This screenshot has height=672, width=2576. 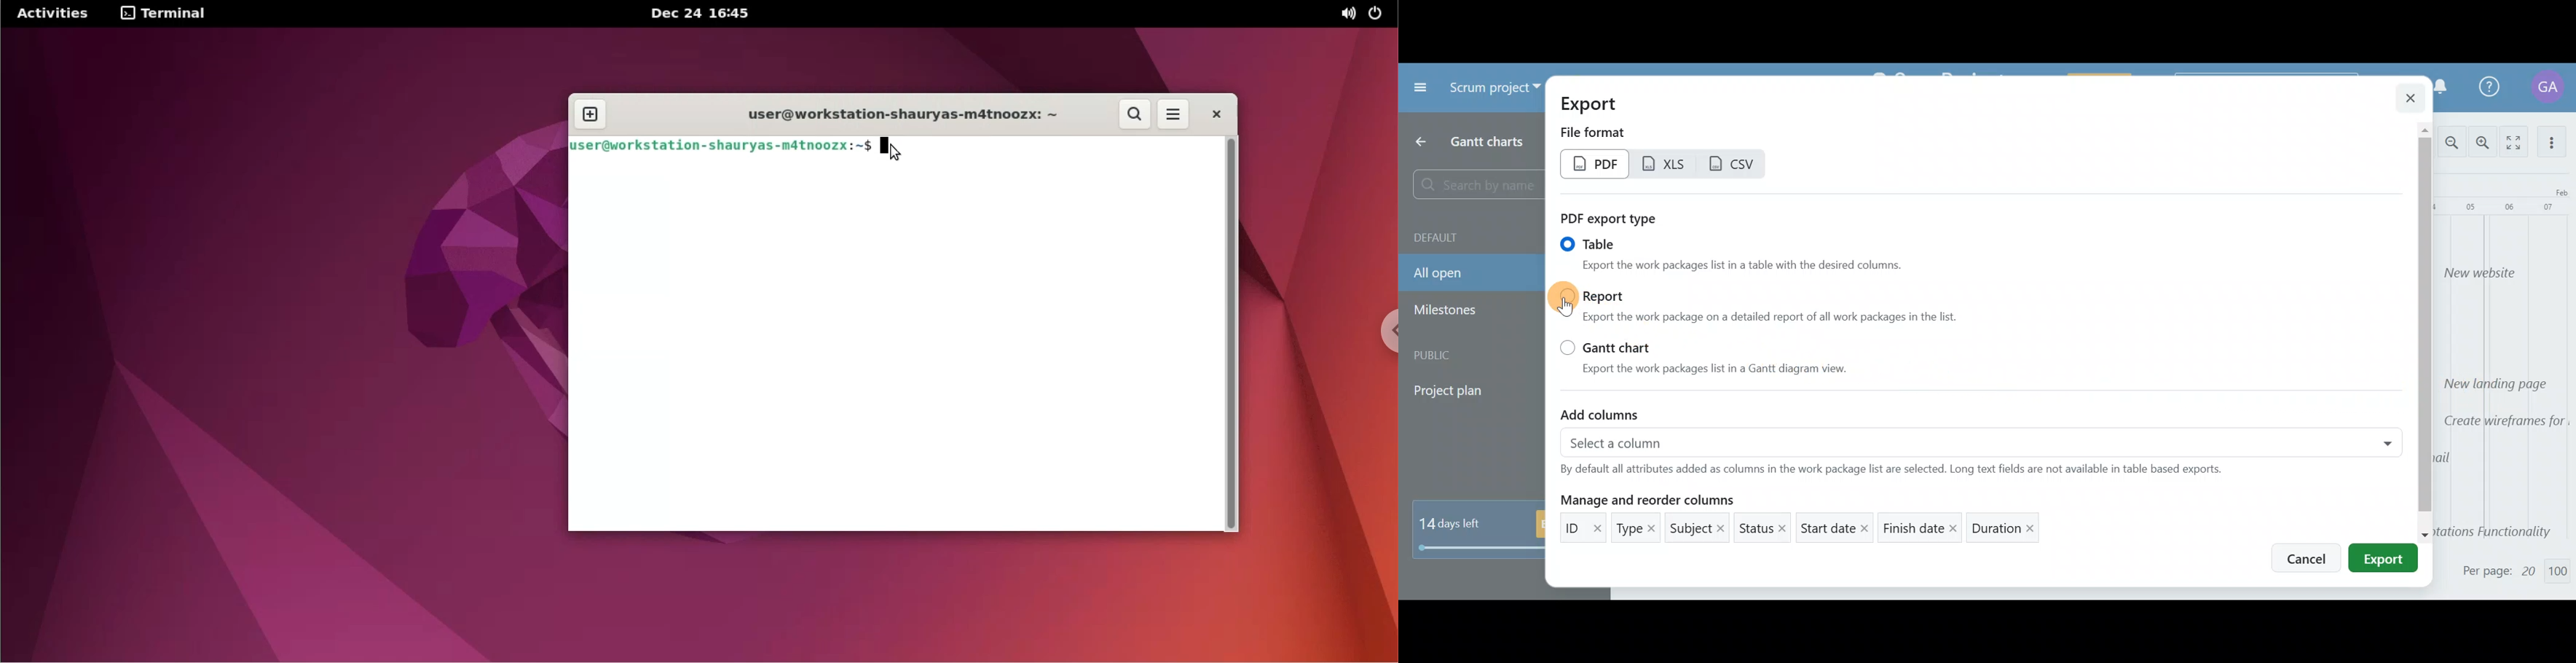 I want to click on 14 days left - Buy now, so click(x=1480, y=529).